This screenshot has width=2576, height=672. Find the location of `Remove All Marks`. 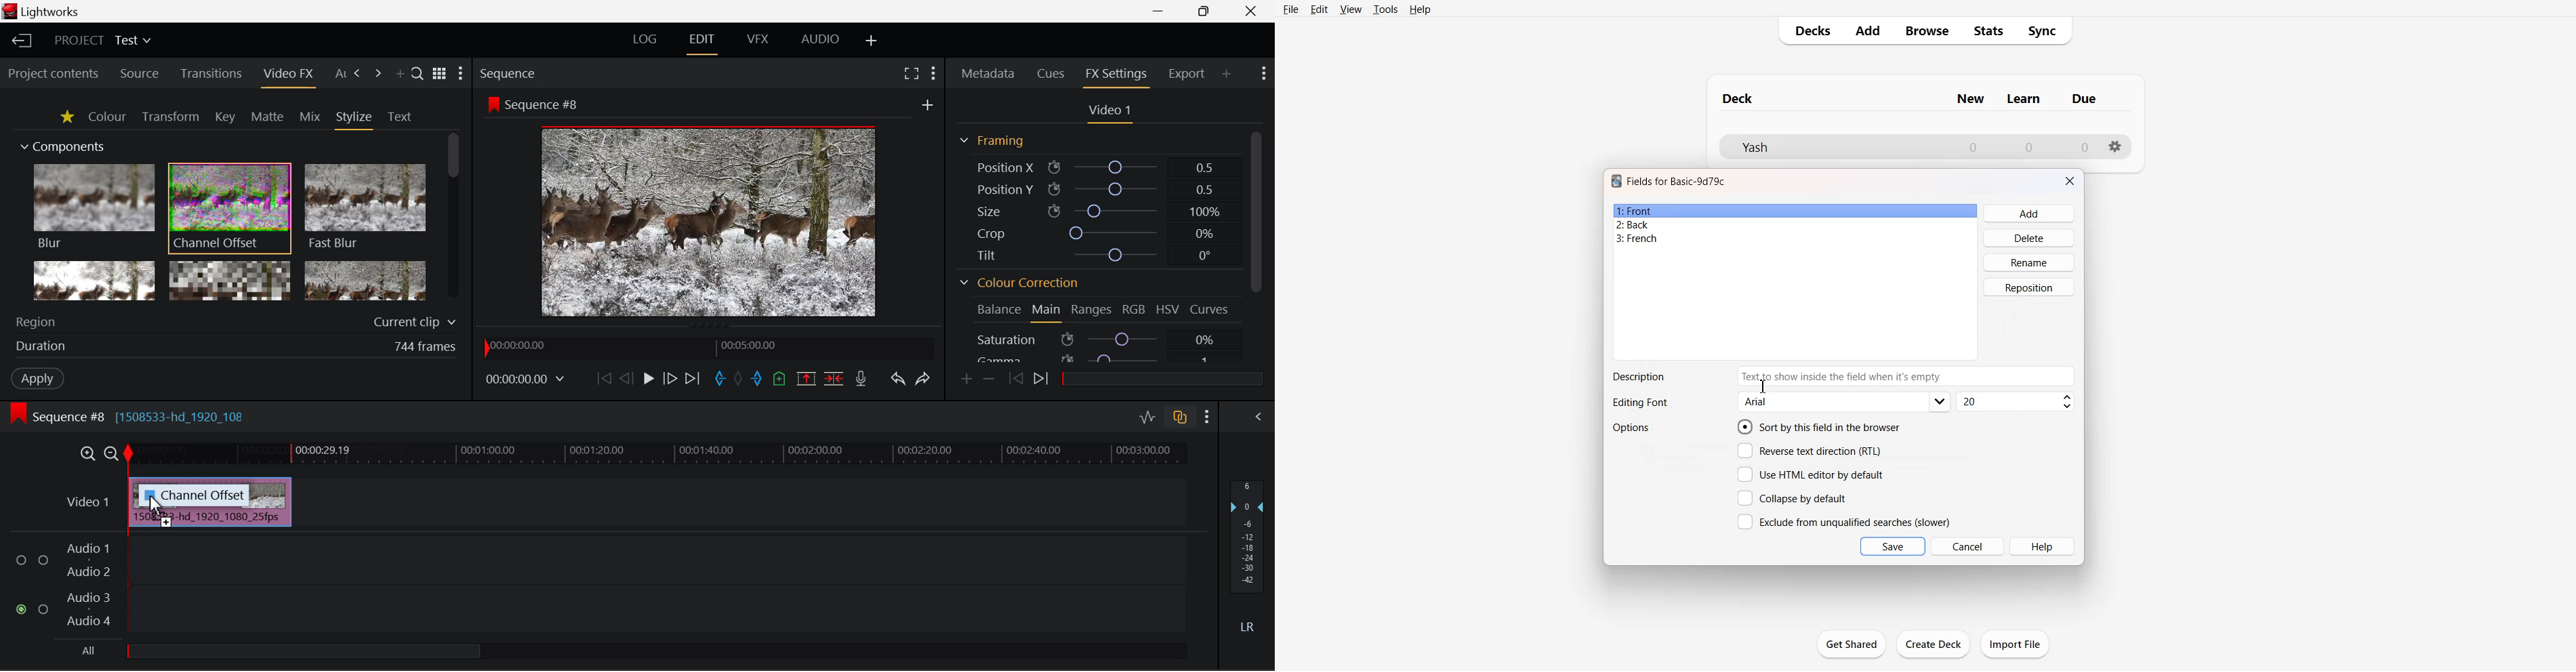

Remove All Marks is located at coordinates (738, 379).